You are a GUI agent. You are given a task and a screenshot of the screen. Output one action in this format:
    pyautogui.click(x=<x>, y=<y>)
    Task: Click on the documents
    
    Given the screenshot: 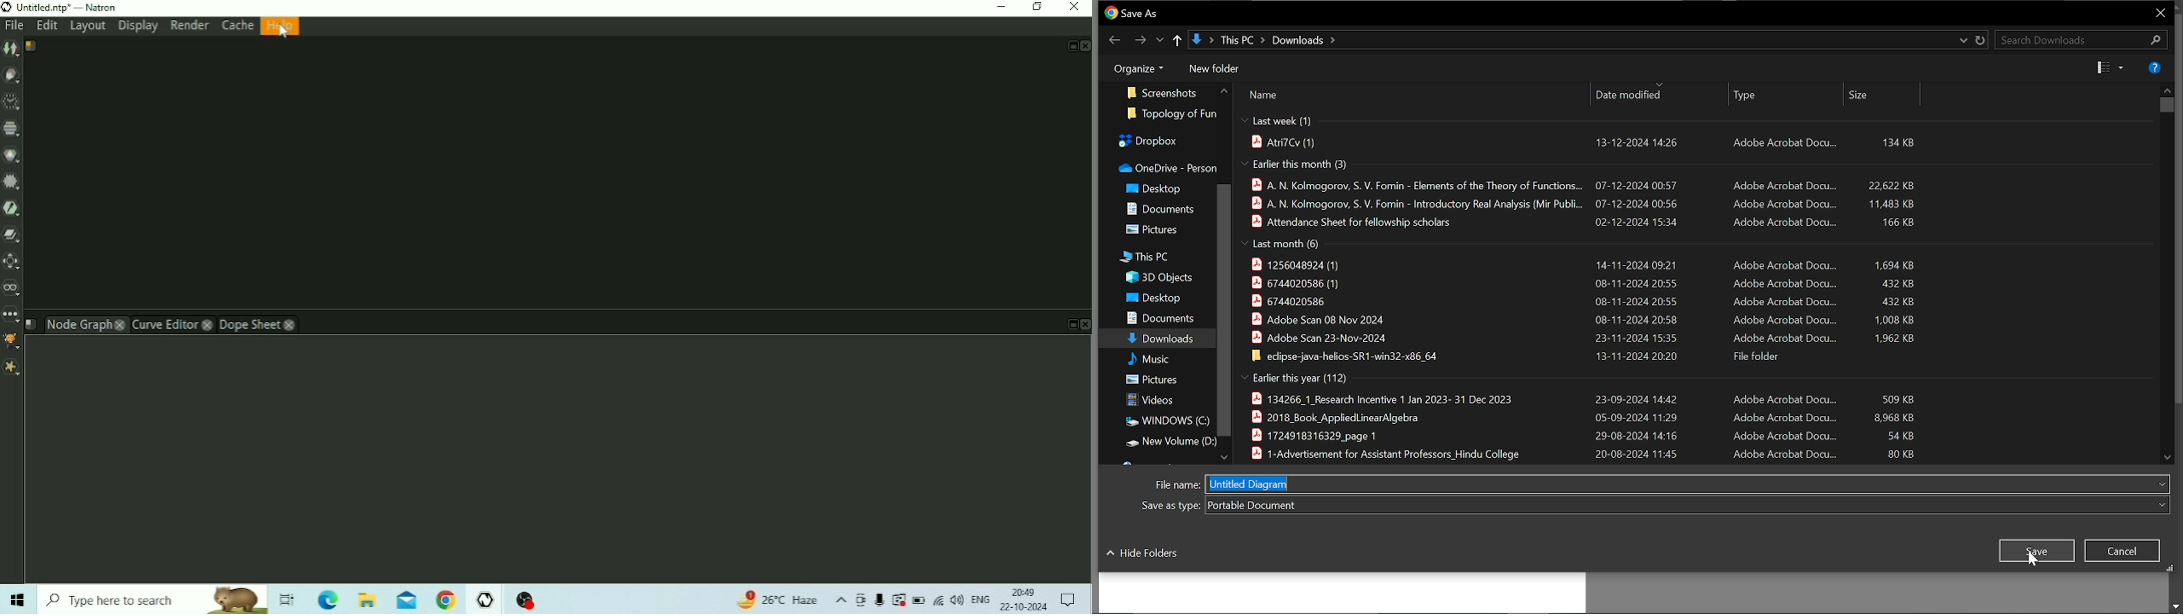 What is the action you would take?
    pyautogui.click(x=1162, y=211)
    